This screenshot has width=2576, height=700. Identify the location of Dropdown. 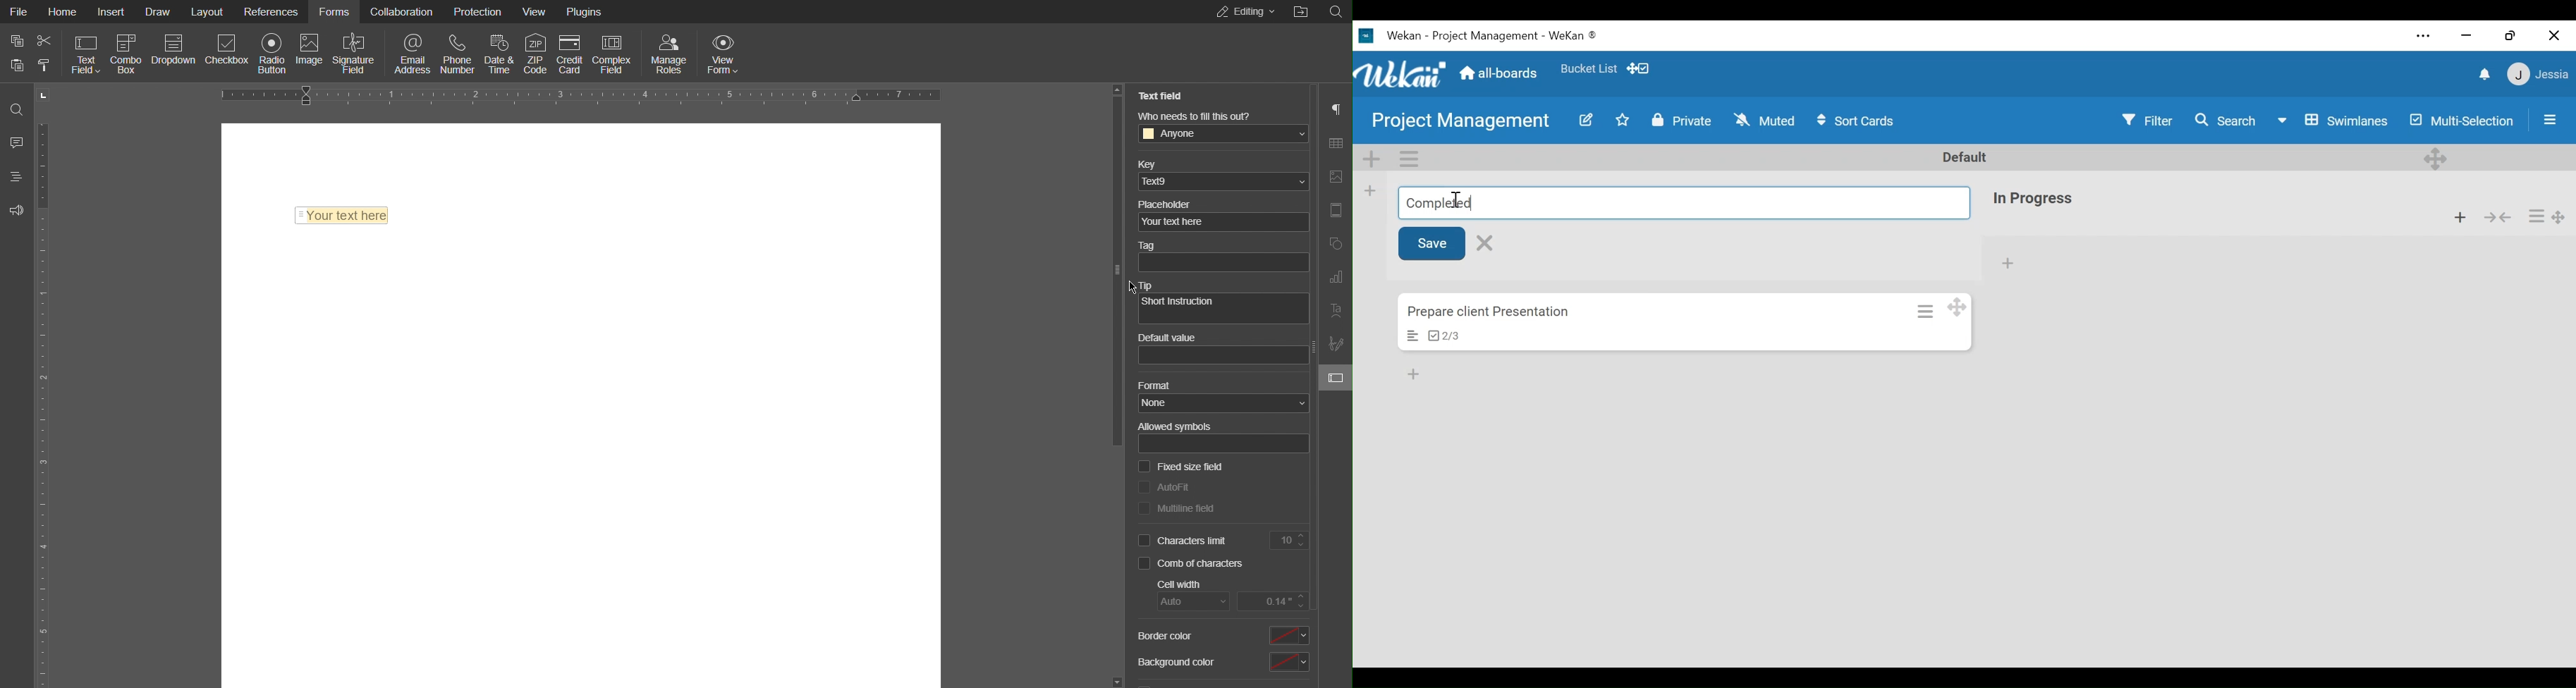
(171, 54).